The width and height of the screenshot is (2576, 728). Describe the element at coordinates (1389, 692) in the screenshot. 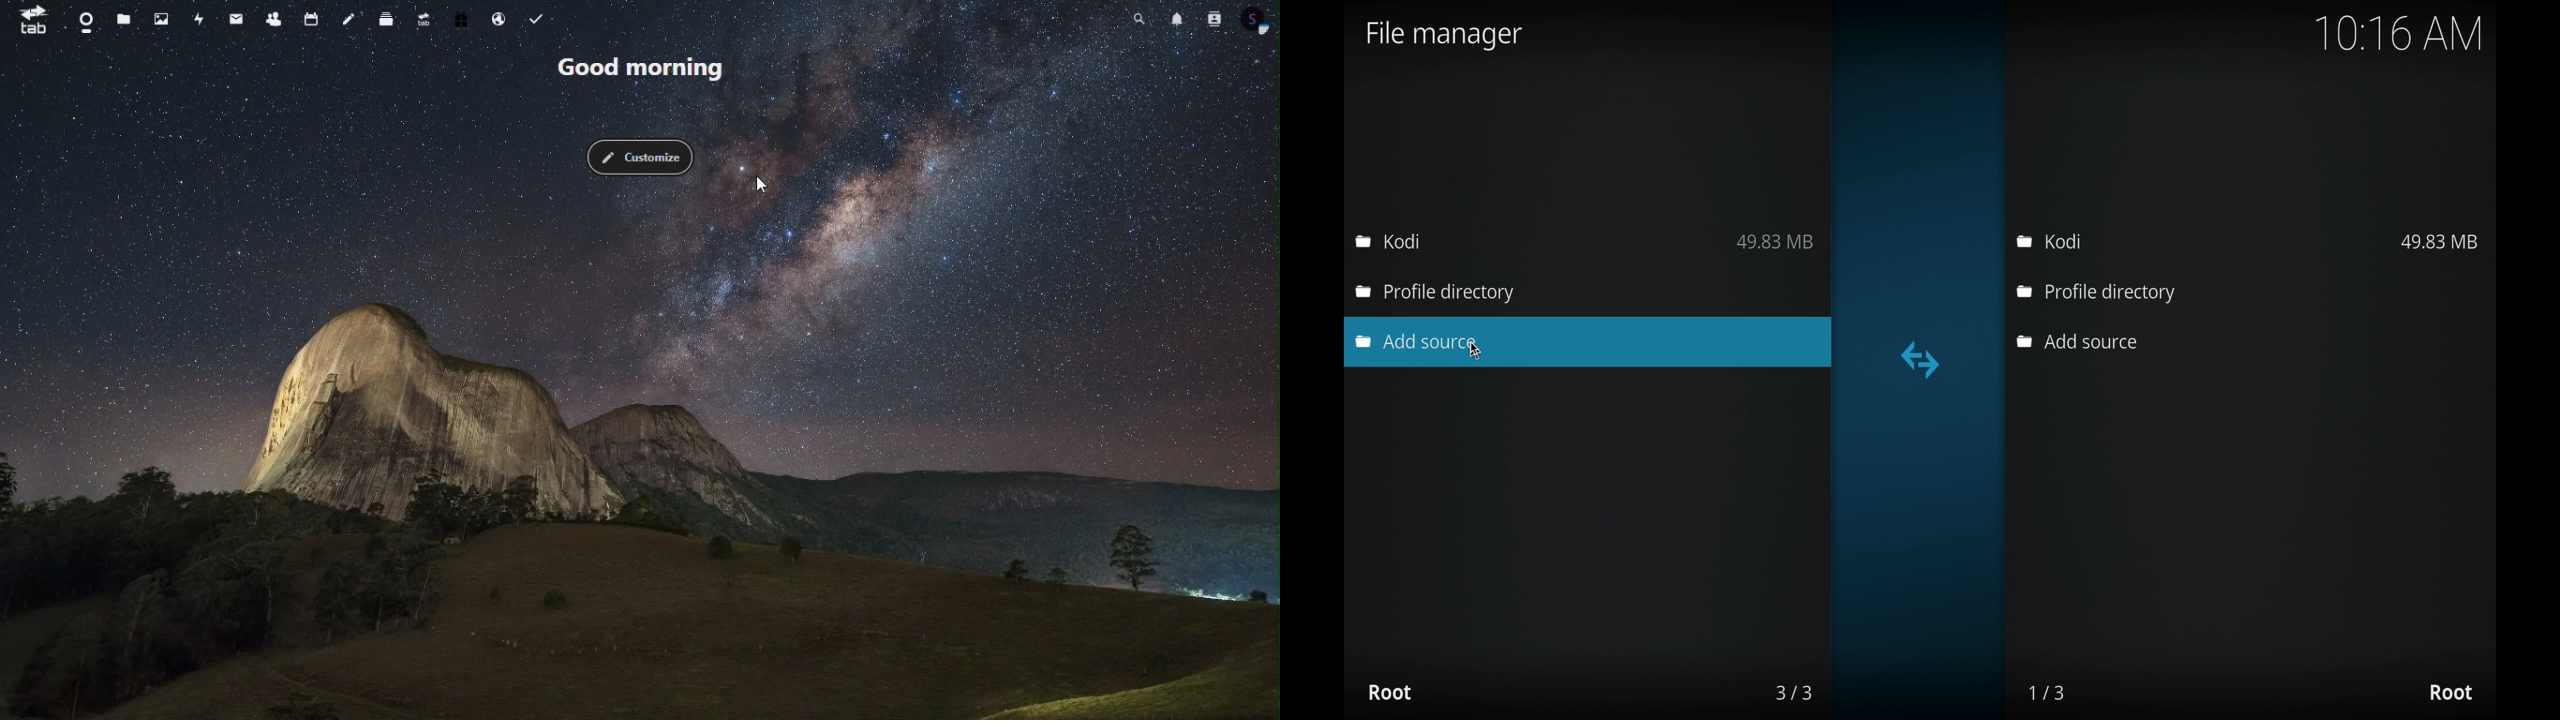

I see `root` at that location.